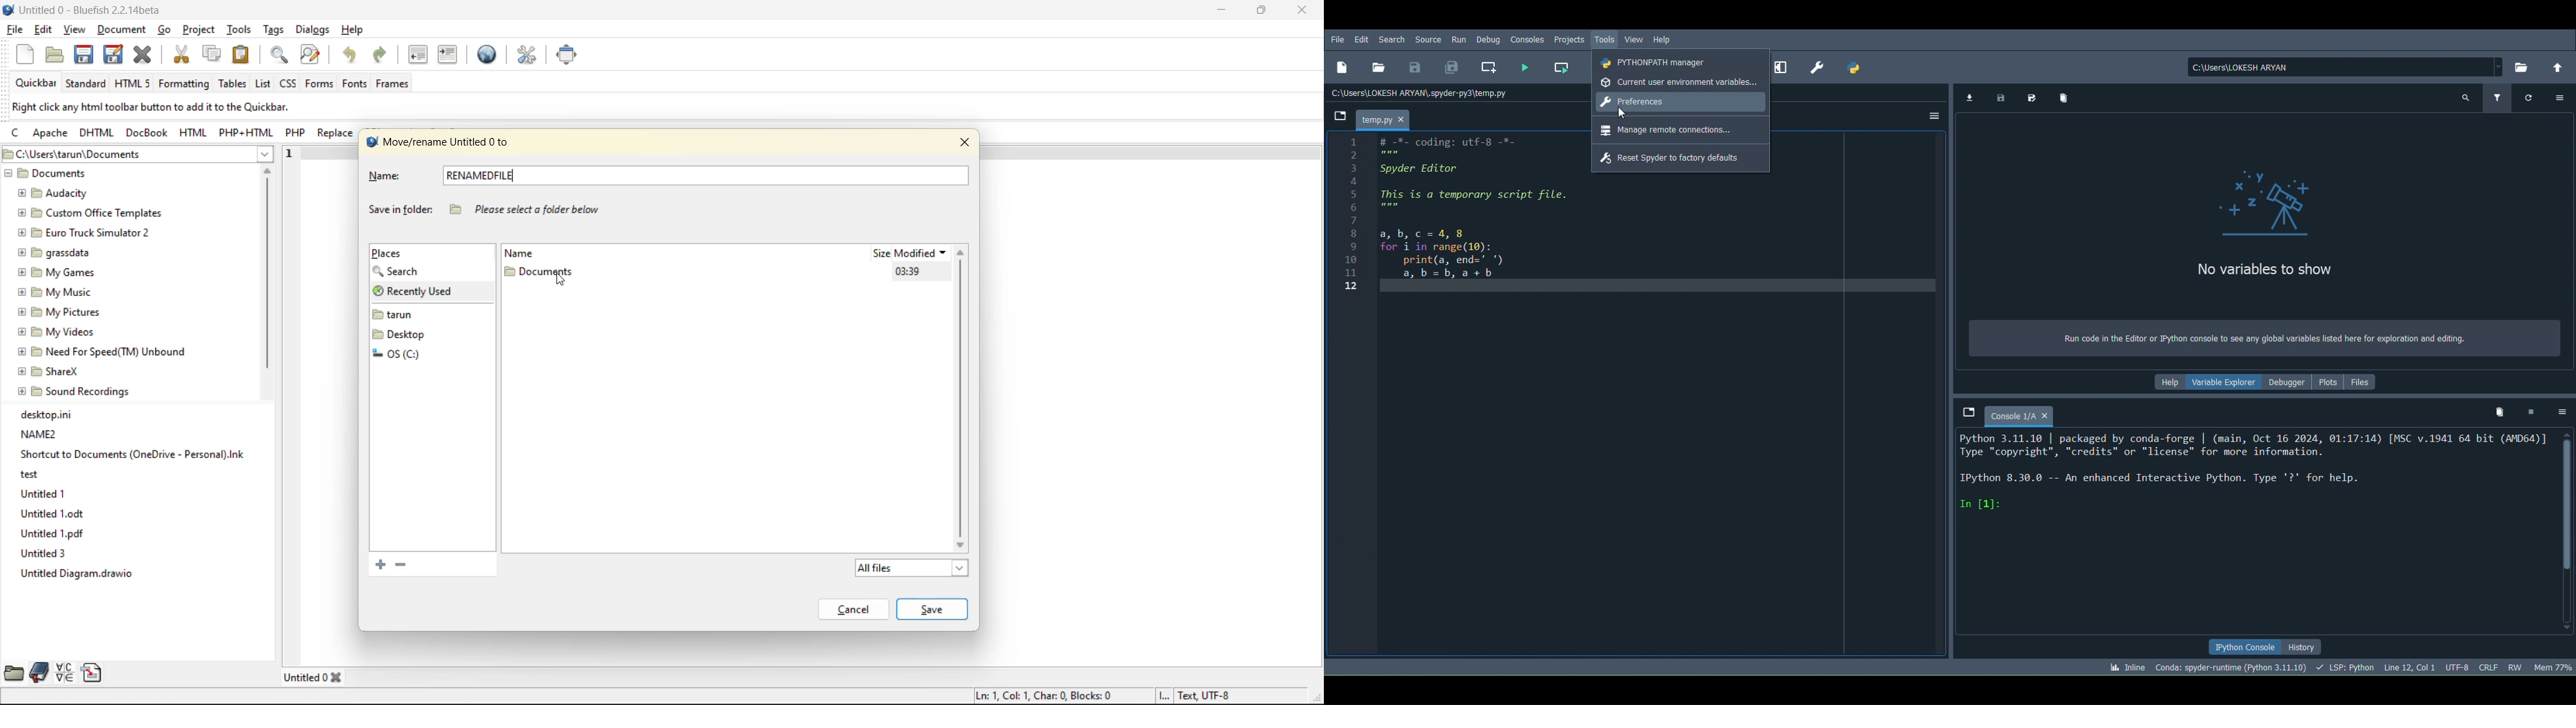  I want to click on Completions, linting code folding and symbols status, so click(2346, 666).